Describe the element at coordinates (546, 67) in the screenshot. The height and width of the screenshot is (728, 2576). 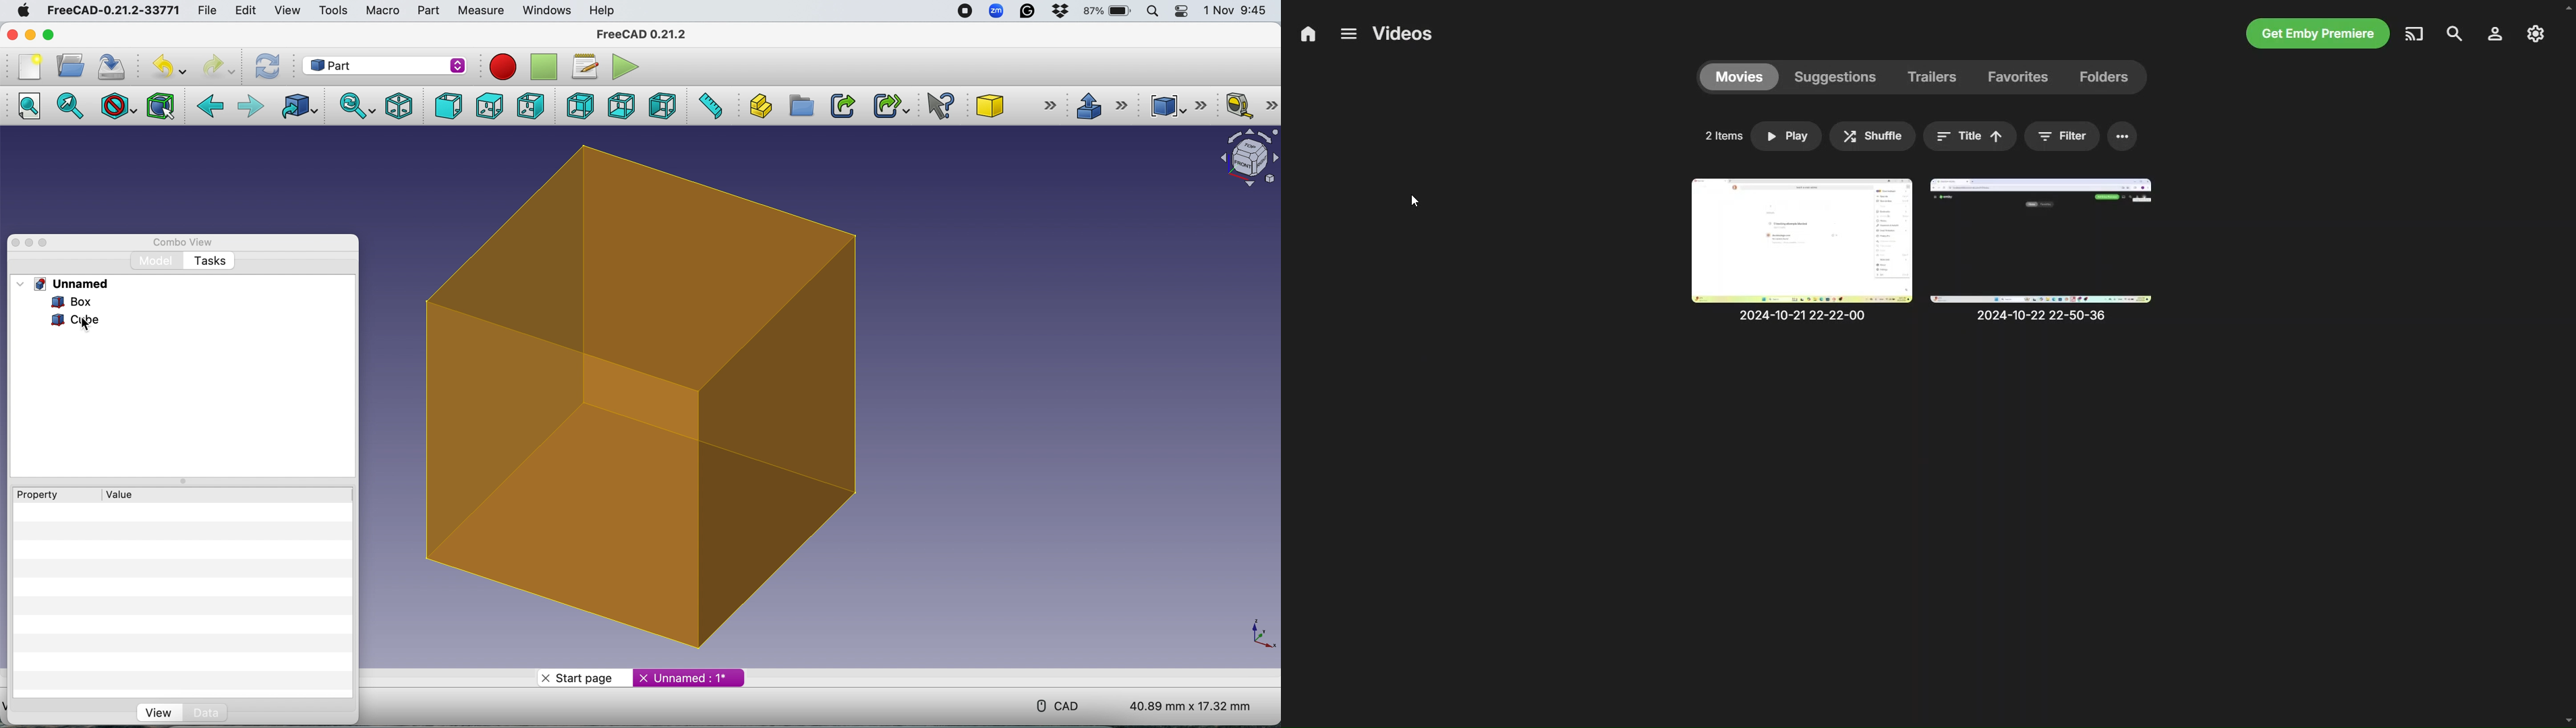
I see `Stop recording macros` at that location.